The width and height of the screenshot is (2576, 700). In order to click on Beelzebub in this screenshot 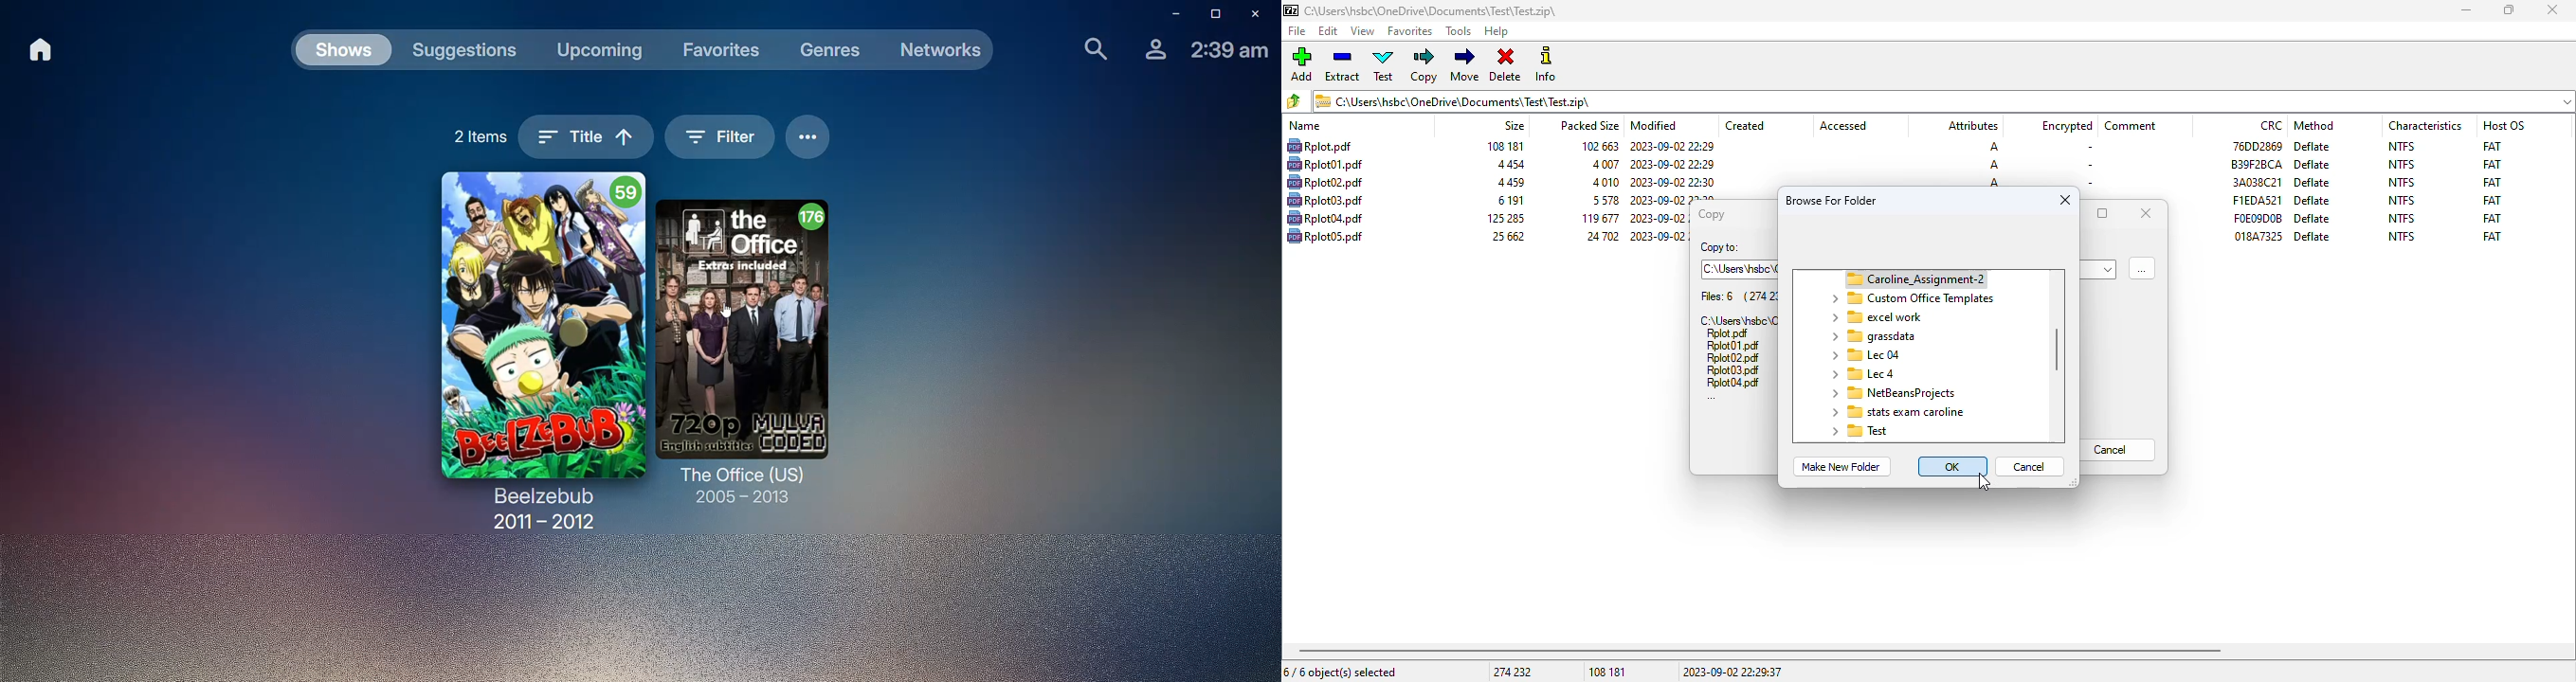, I will do `click(527, 350)`.